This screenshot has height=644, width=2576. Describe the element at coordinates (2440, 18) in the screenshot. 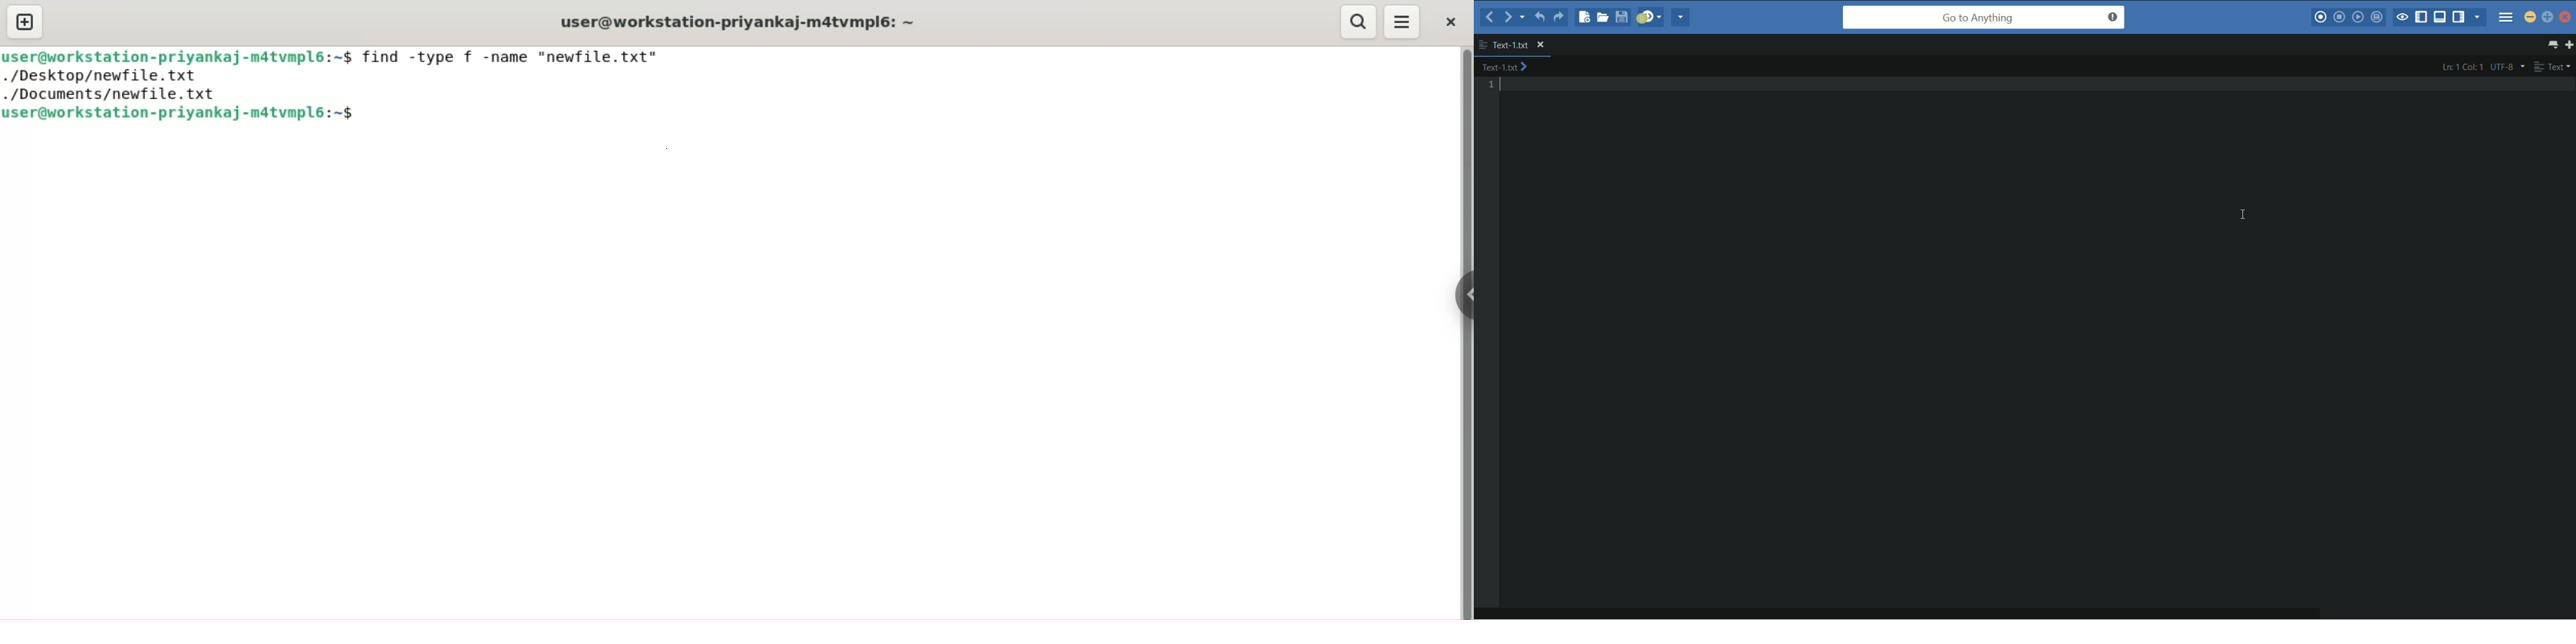

I see `show/hide bottom panel` at that location.